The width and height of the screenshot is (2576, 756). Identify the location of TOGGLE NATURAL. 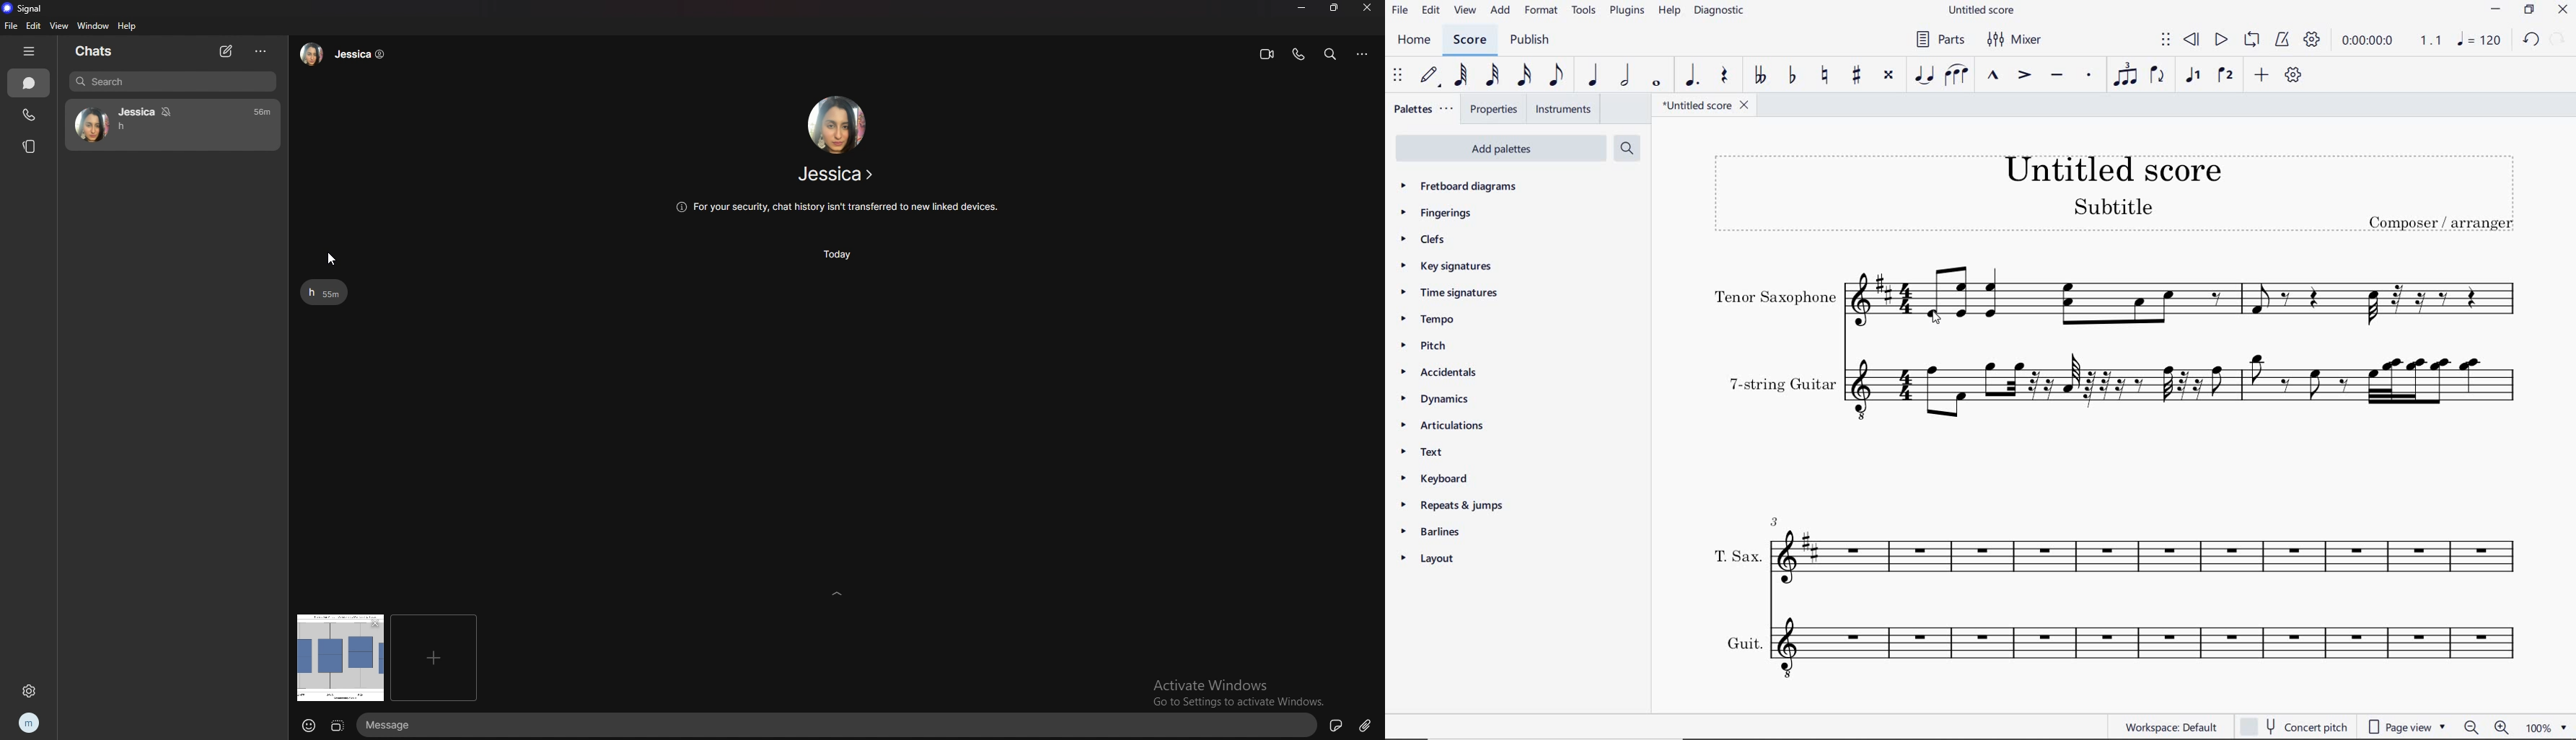
(1825, 75).